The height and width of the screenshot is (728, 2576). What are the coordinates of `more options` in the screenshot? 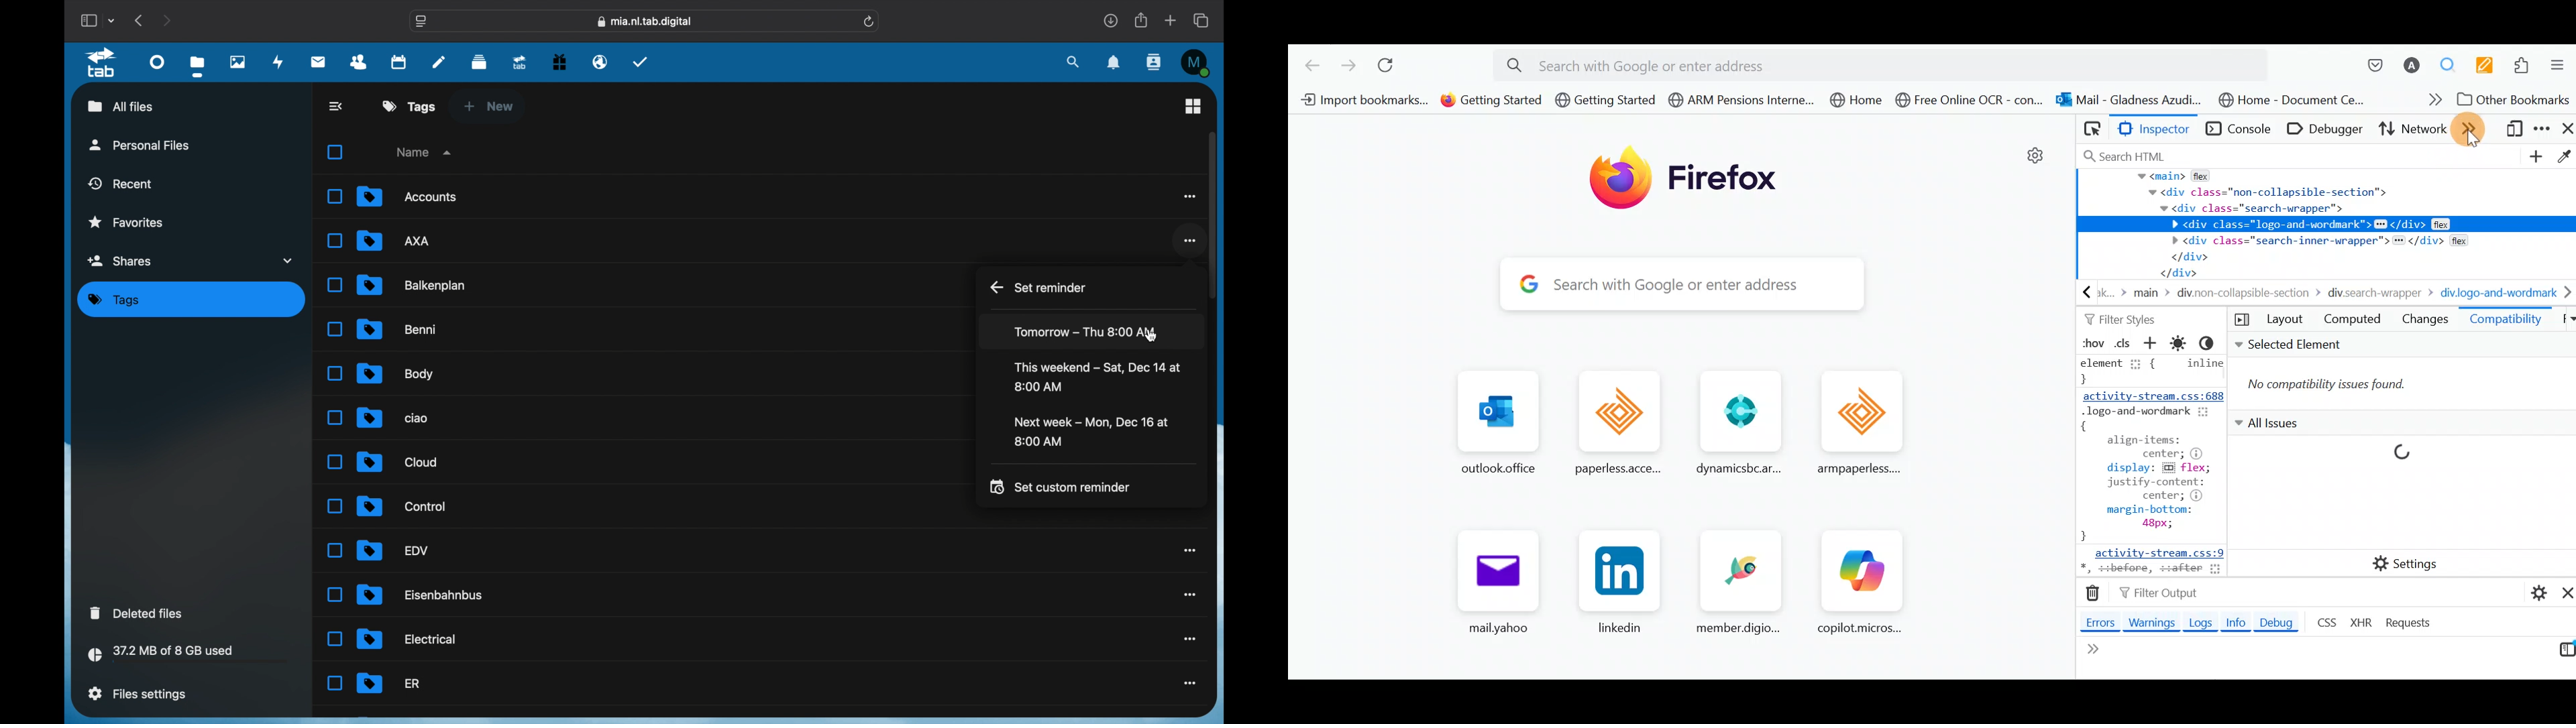 It's located at (1190, 684).